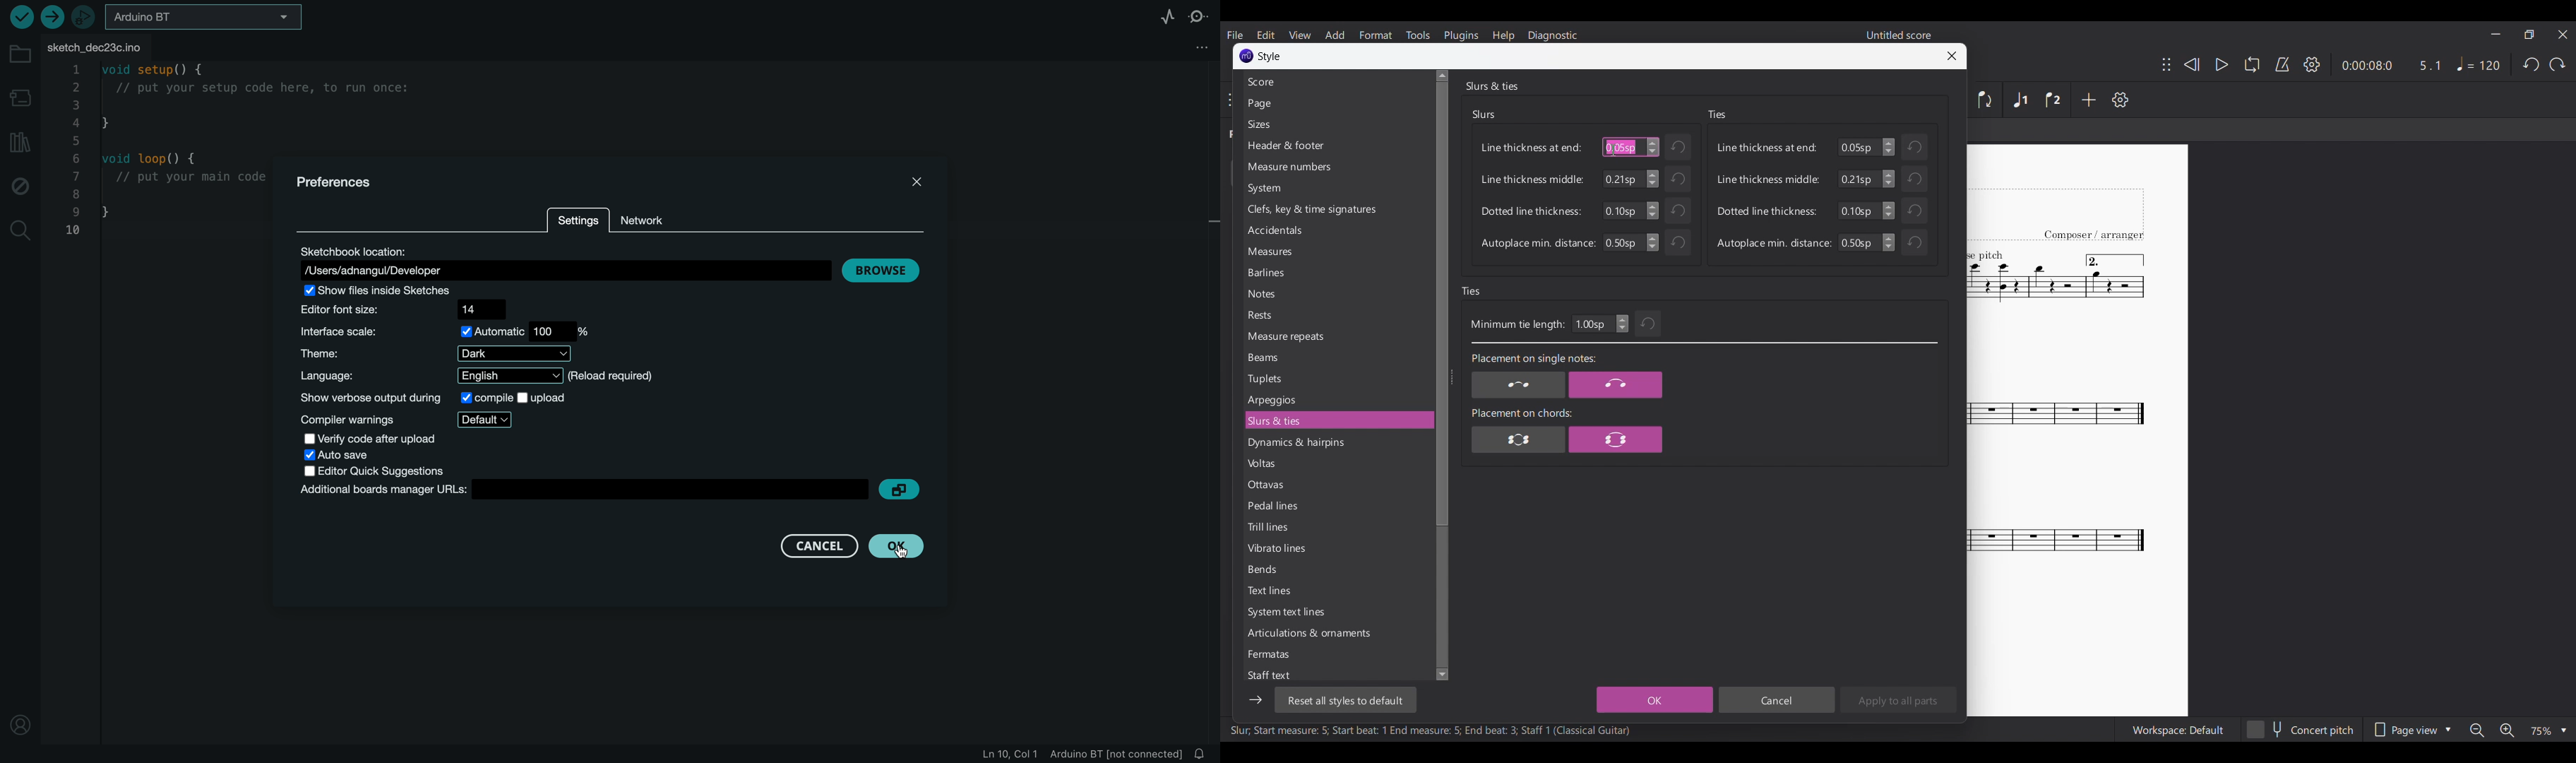 This screenshot has width=2576, height=784. Describe the element at coordinates (2058, 431) in the screenshot. I see `Current score` at that location.